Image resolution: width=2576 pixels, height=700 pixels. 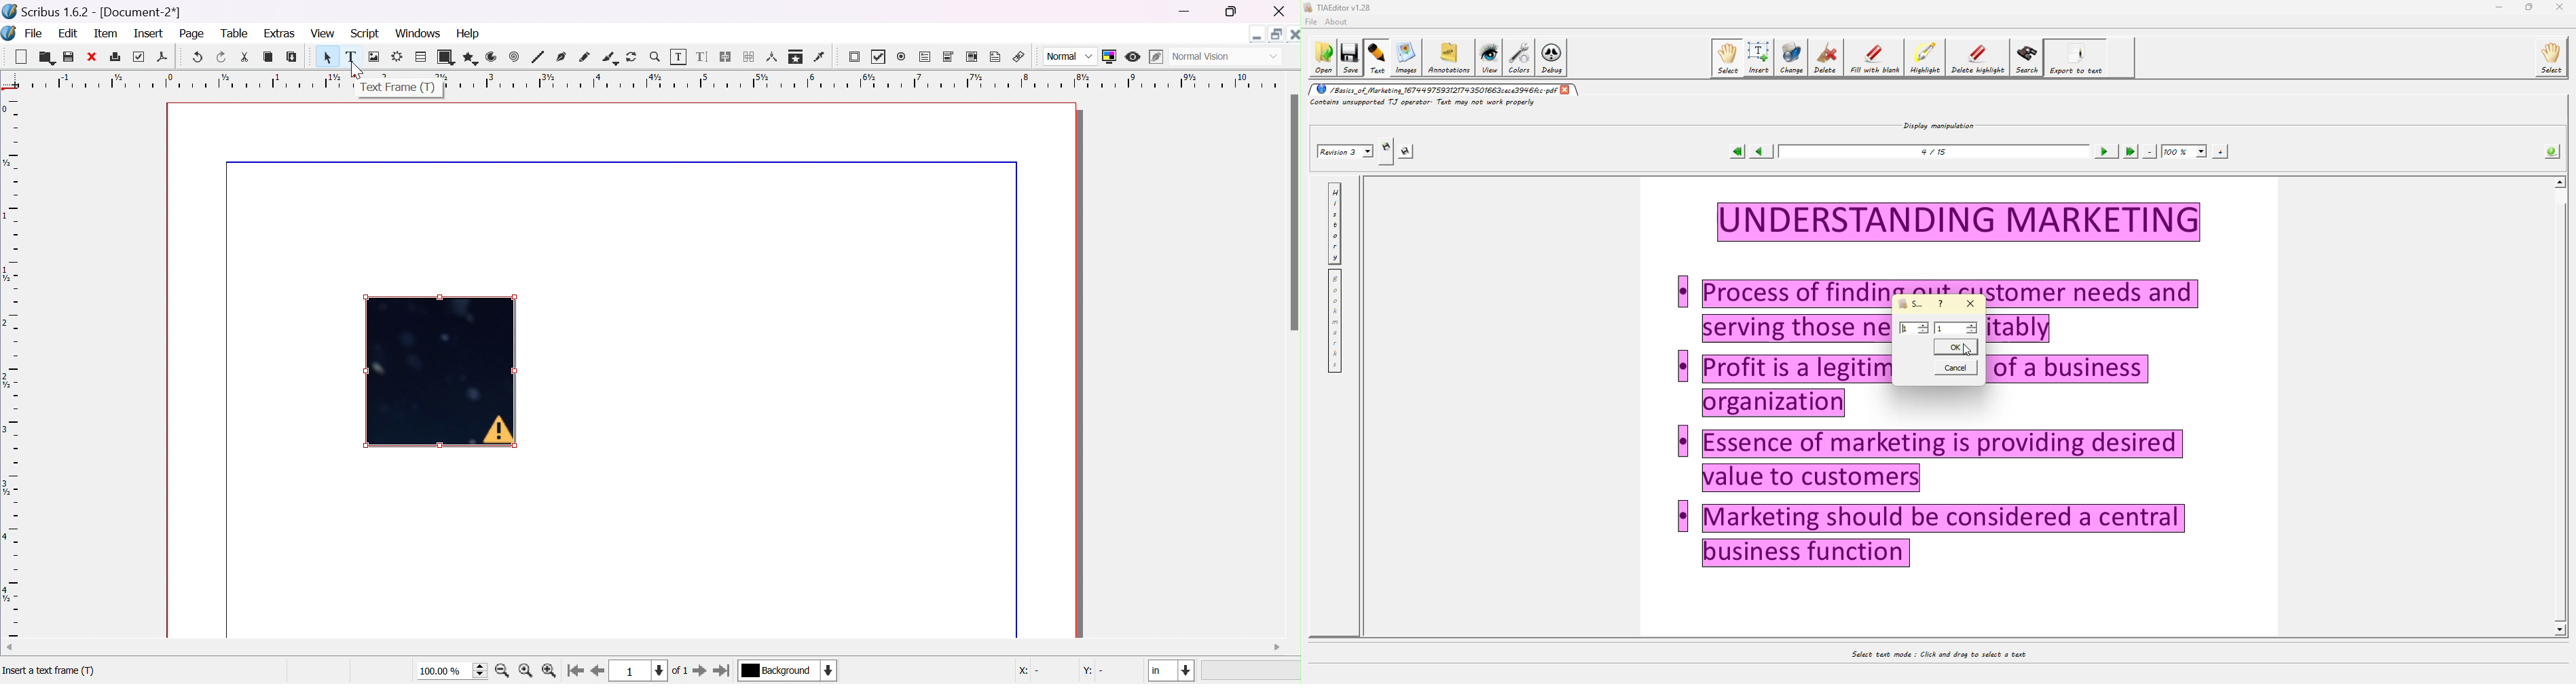 I want to click on go to next page, so click(x=699, y=670).